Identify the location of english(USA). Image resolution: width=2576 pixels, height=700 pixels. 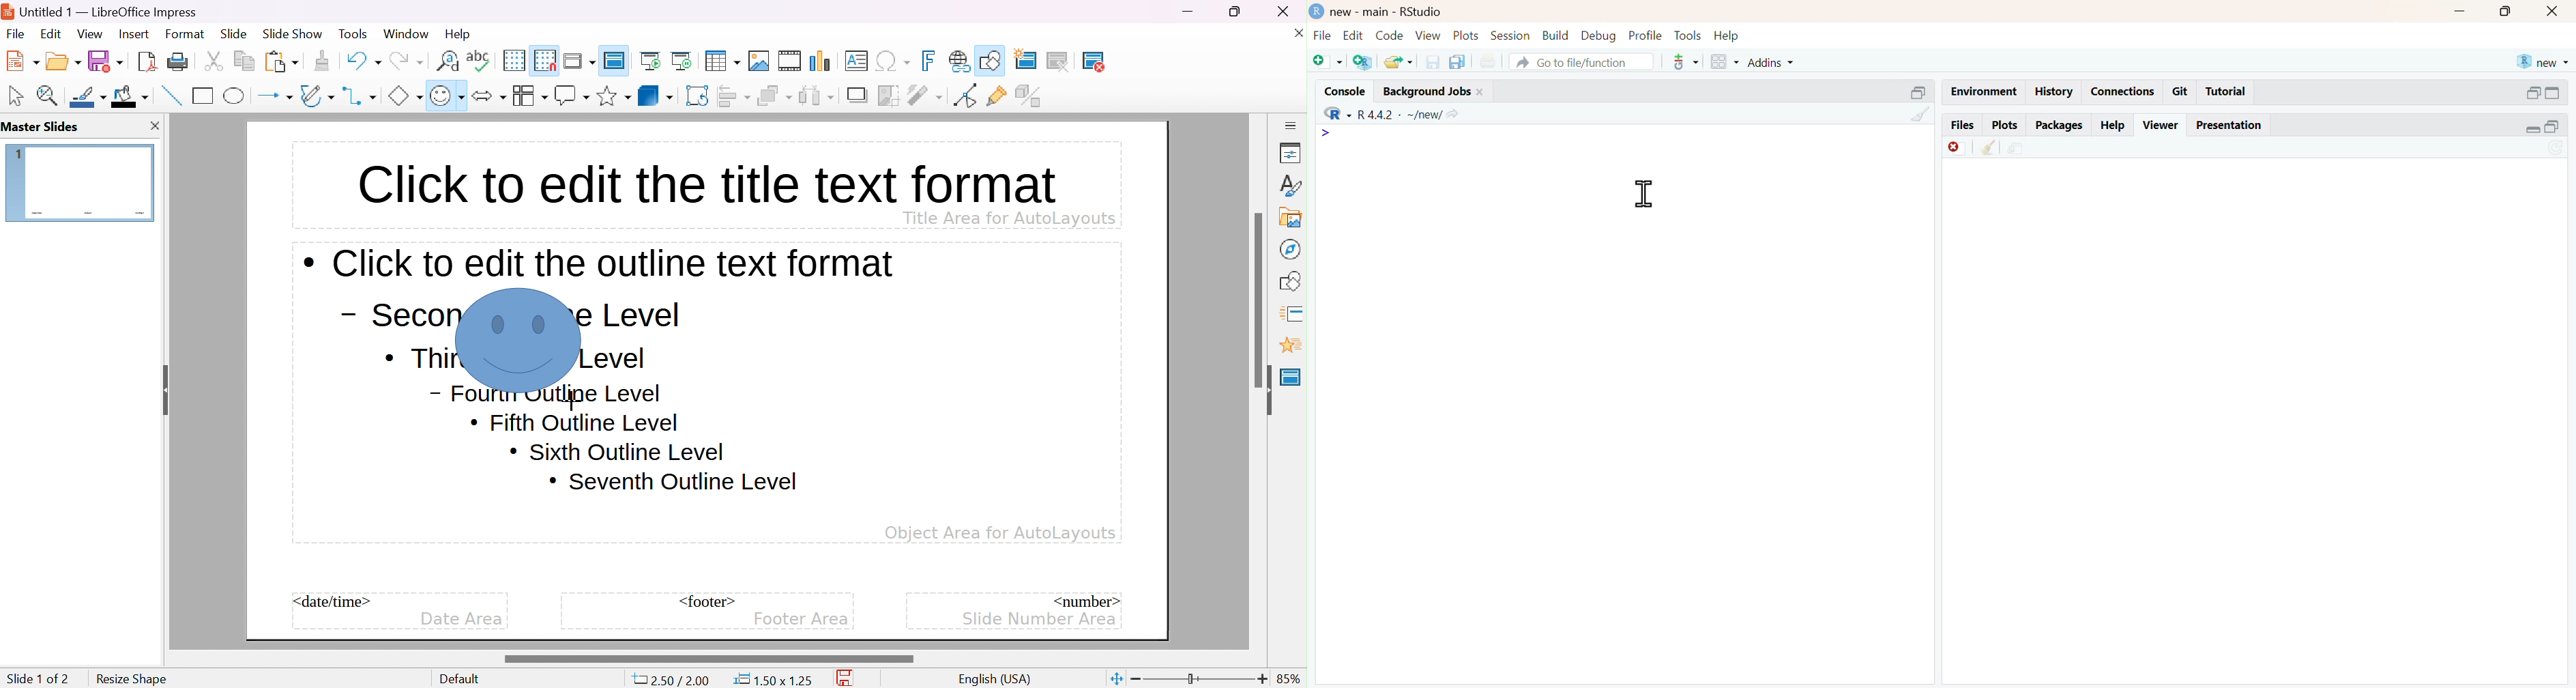
(995, 679).